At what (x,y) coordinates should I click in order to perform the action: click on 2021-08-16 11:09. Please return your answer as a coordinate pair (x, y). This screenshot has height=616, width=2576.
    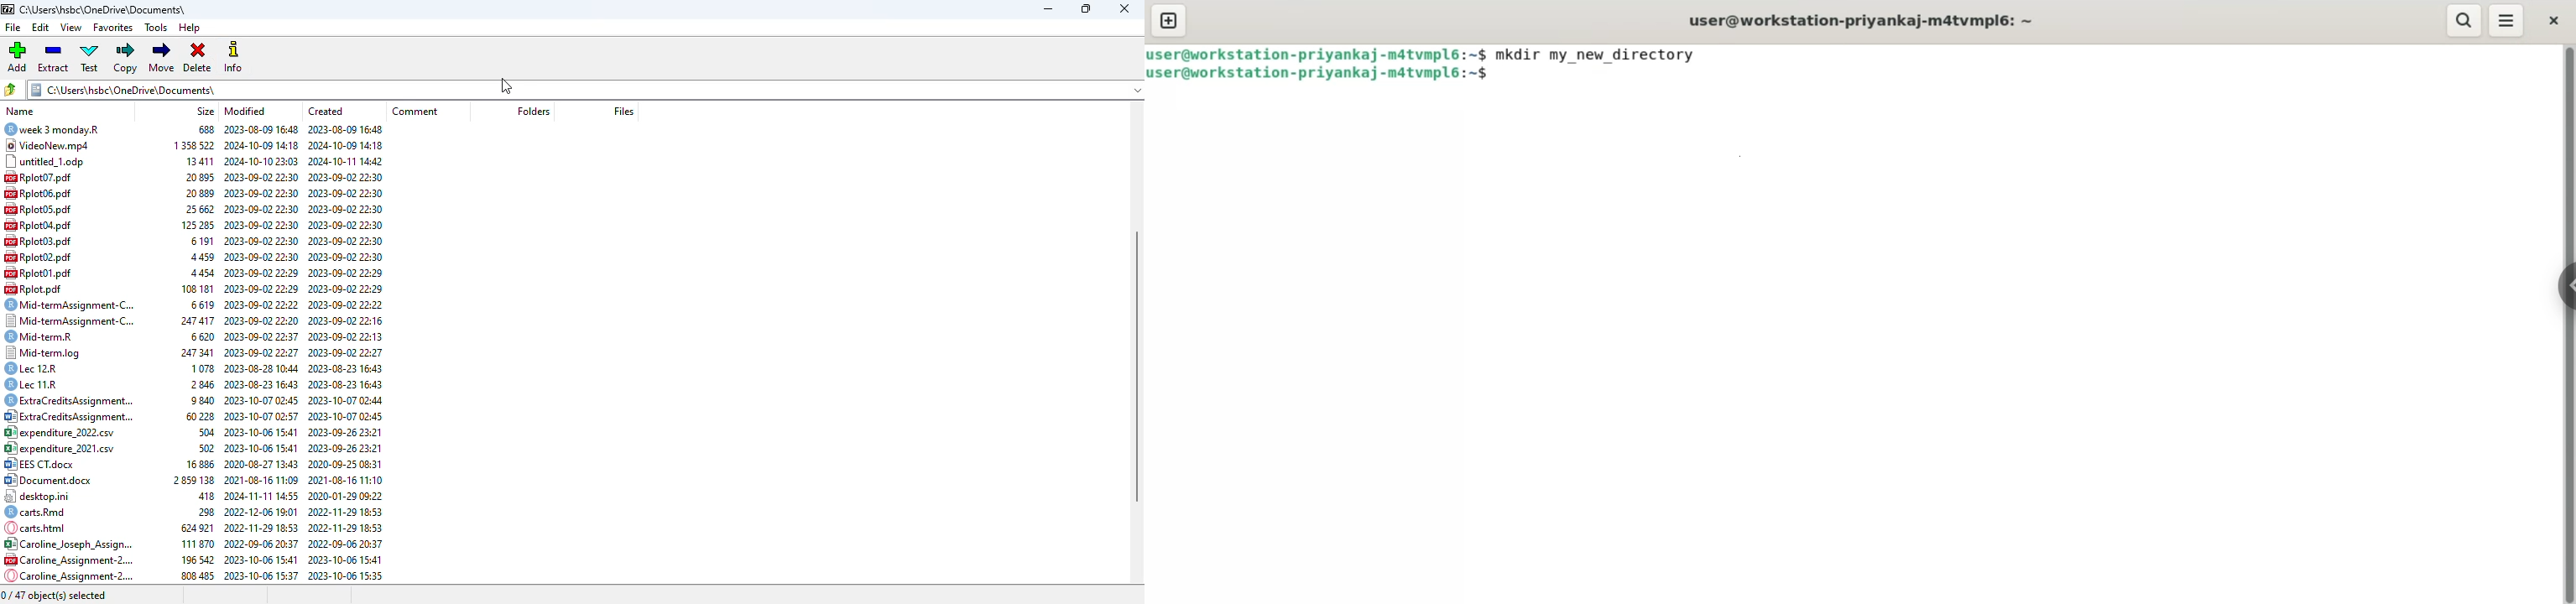
    Looking at the image, I should click on (262, 481).